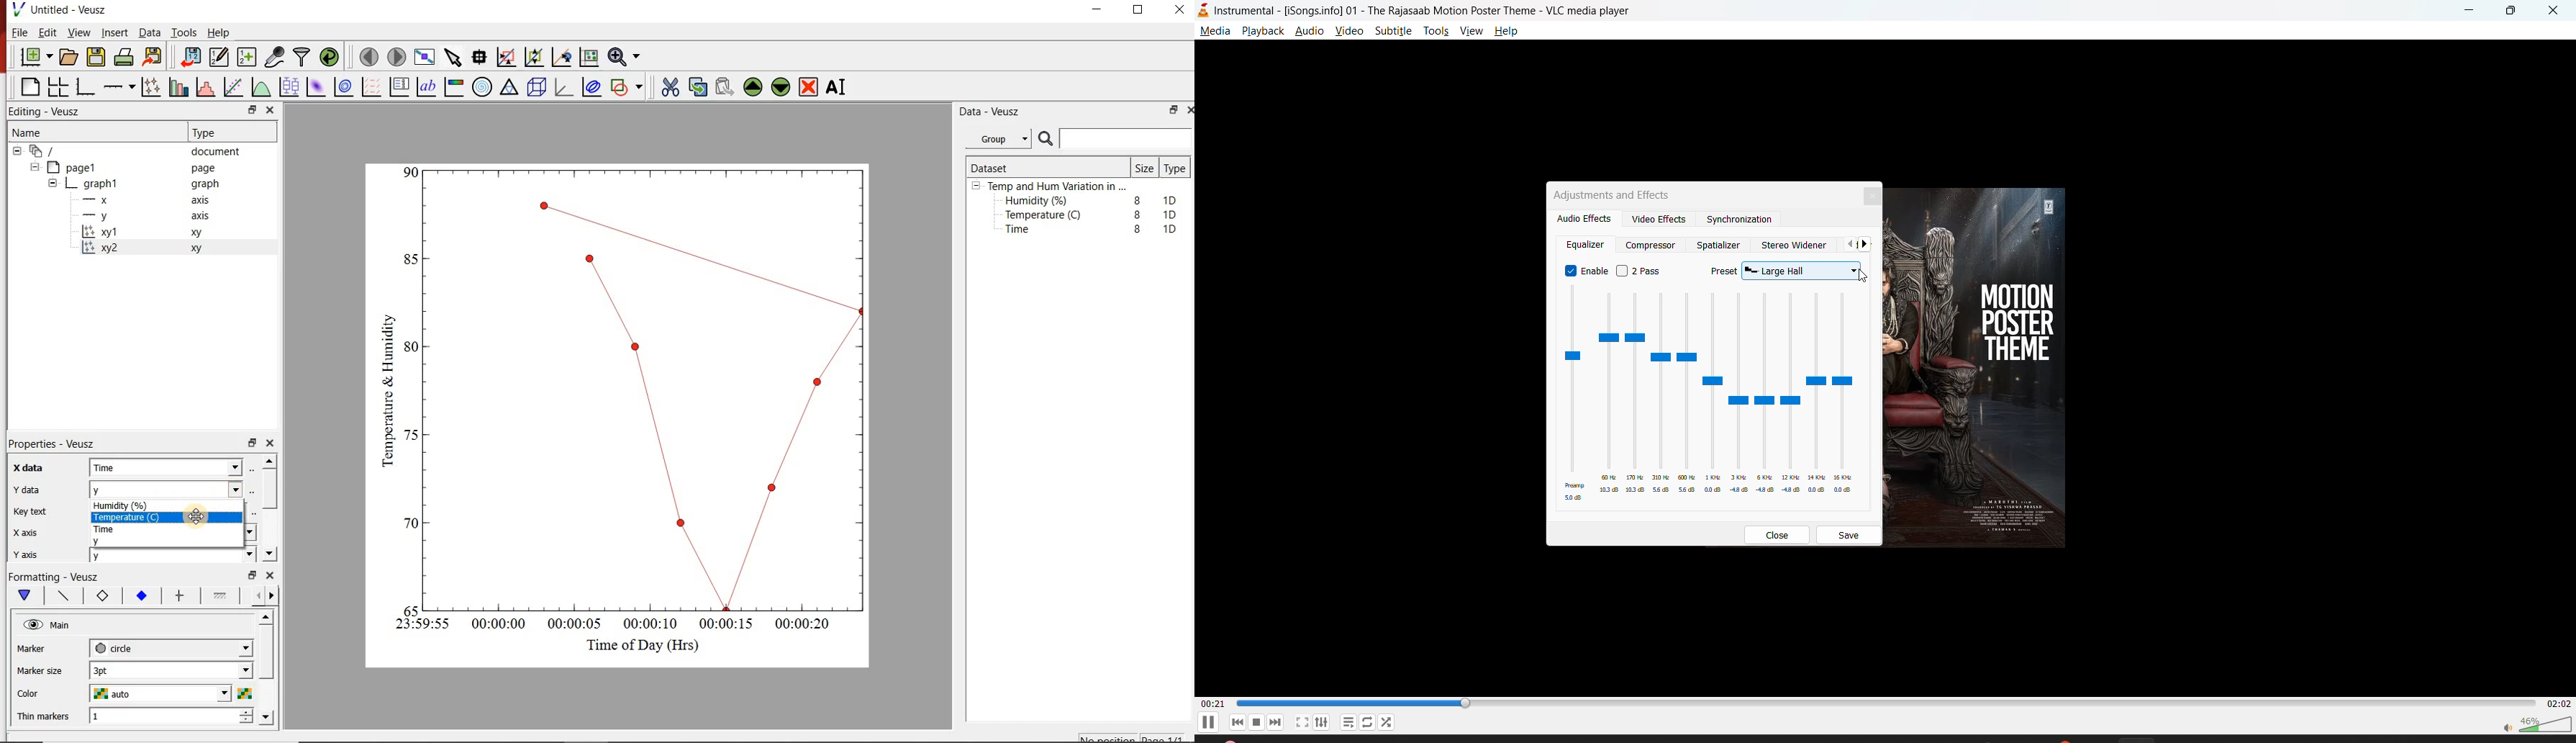 This screenshot has height=756, width=2576. What do you see at coordinates (70, 58) in the screenshot?
I see `open a document` at bounding box center [70, 58].